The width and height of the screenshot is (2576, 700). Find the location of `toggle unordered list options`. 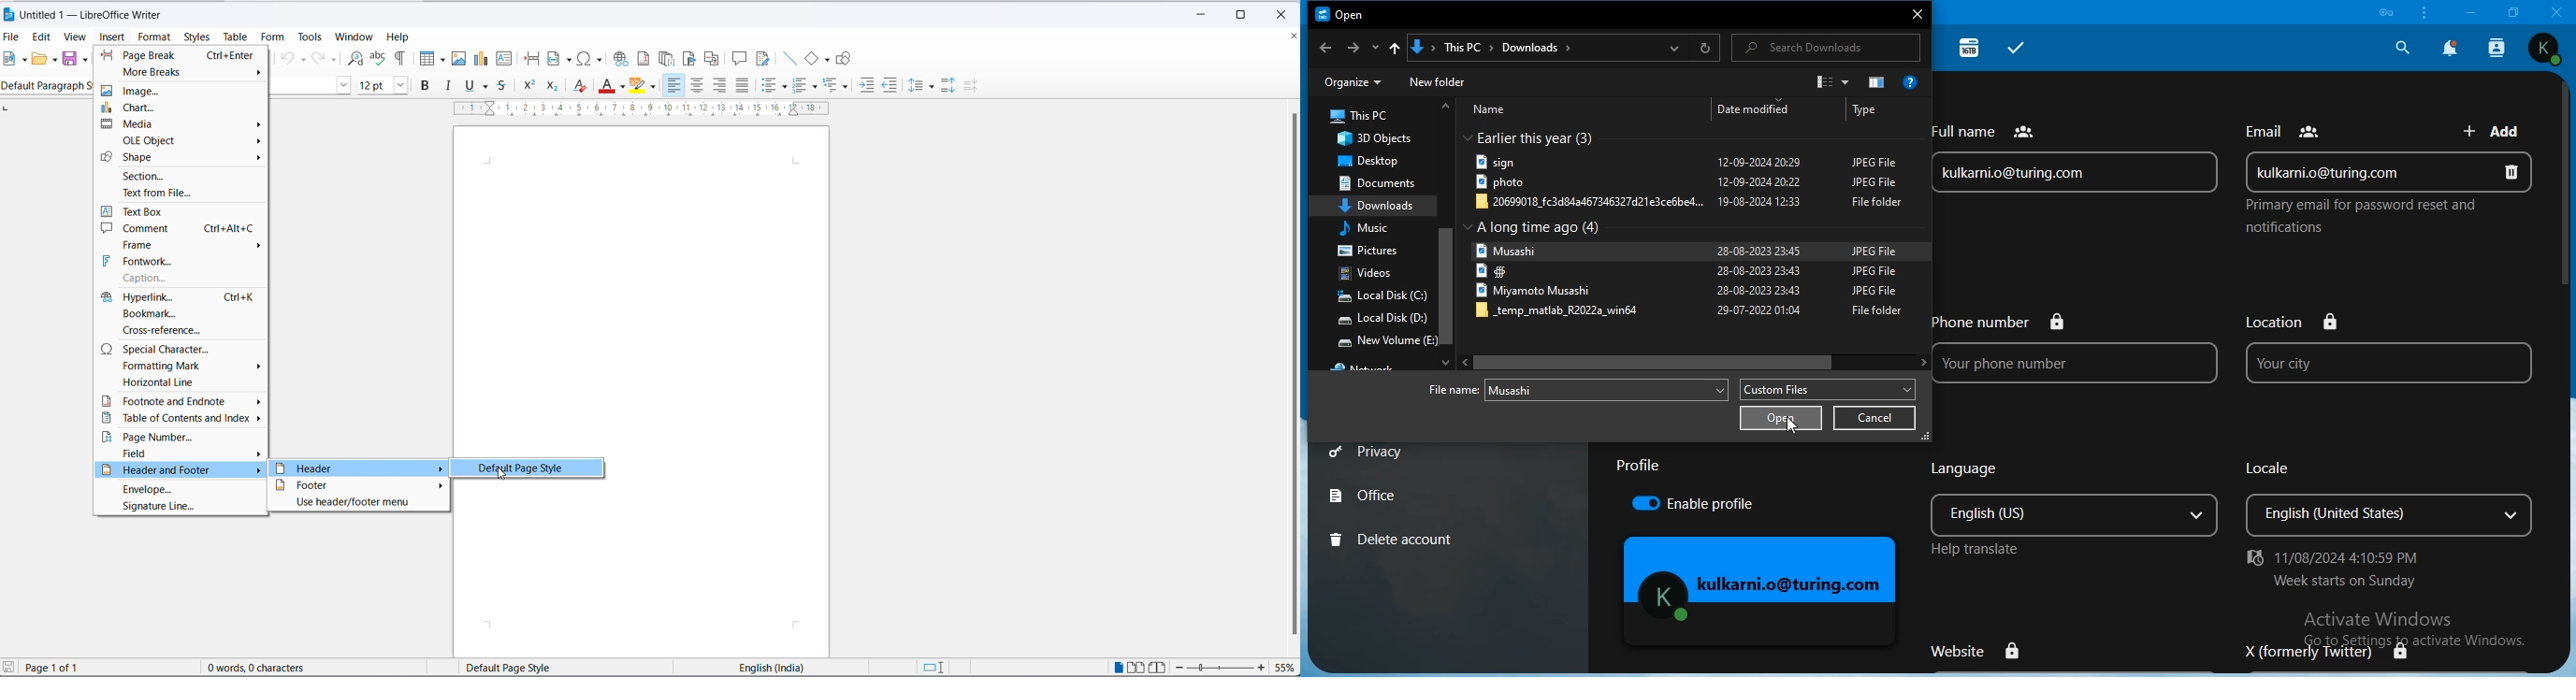

toggle unordered list options is located at coordinates (786, 87).